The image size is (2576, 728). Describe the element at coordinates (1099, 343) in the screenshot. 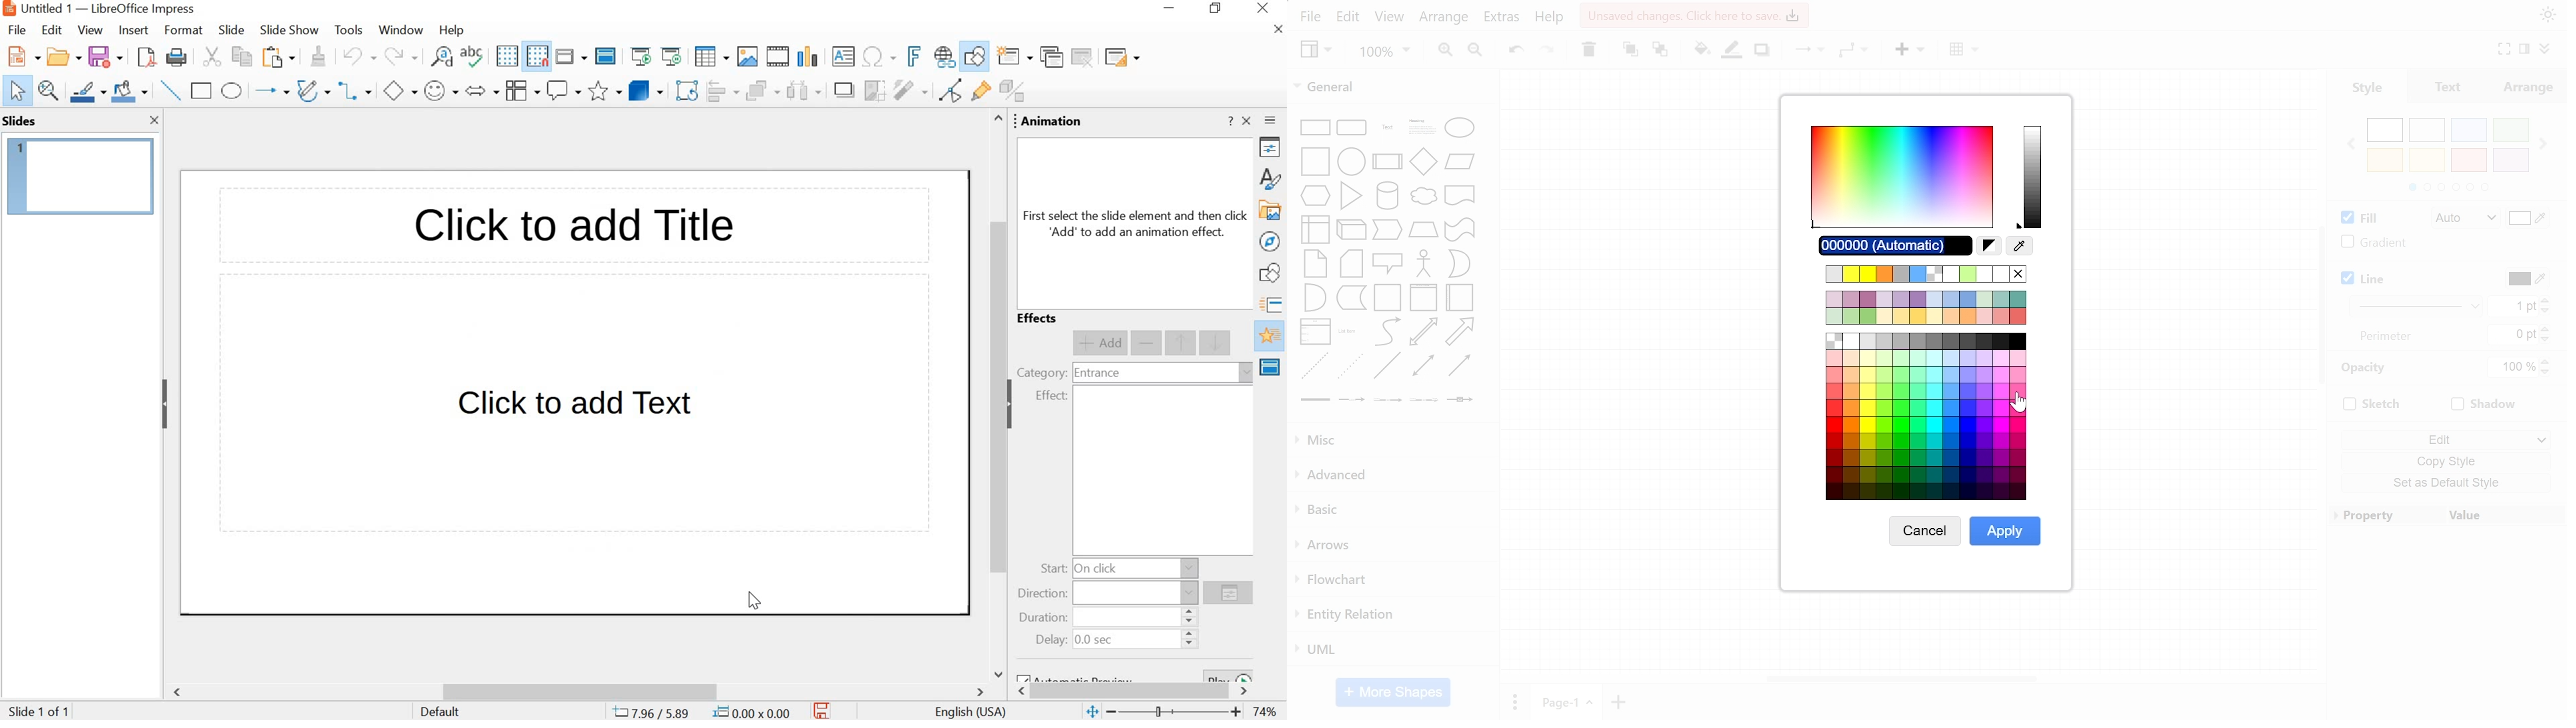

I see `add` at that location.